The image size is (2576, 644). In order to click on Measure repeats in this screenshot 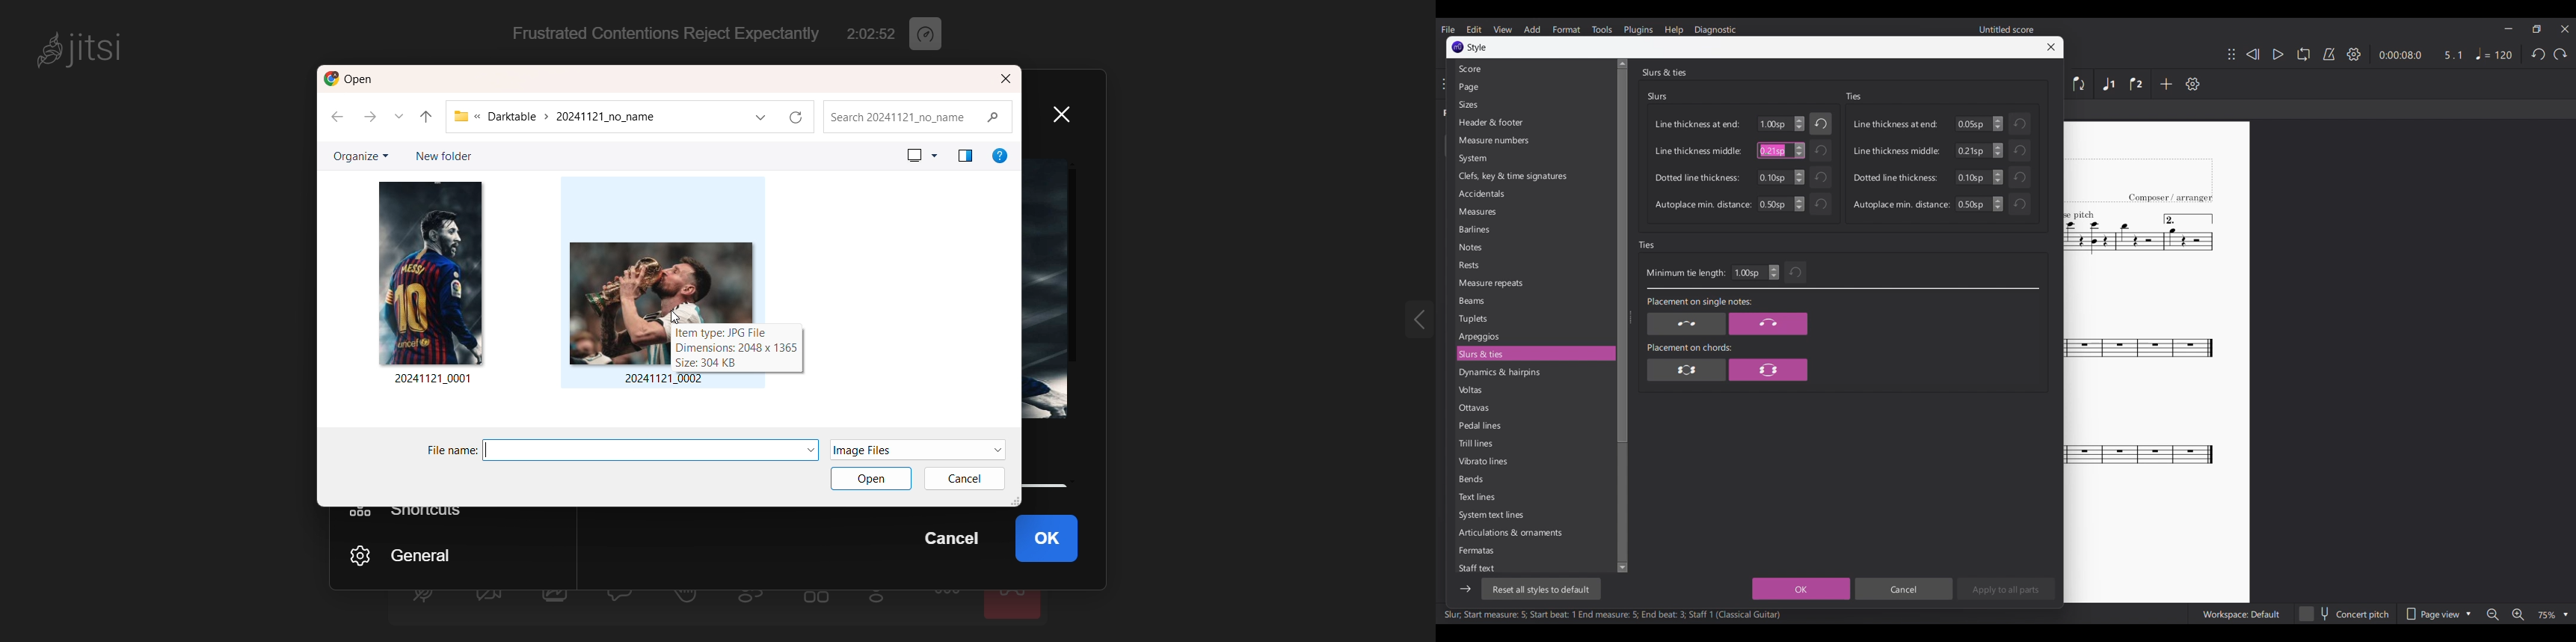, I will do `click(1534, 283)`.